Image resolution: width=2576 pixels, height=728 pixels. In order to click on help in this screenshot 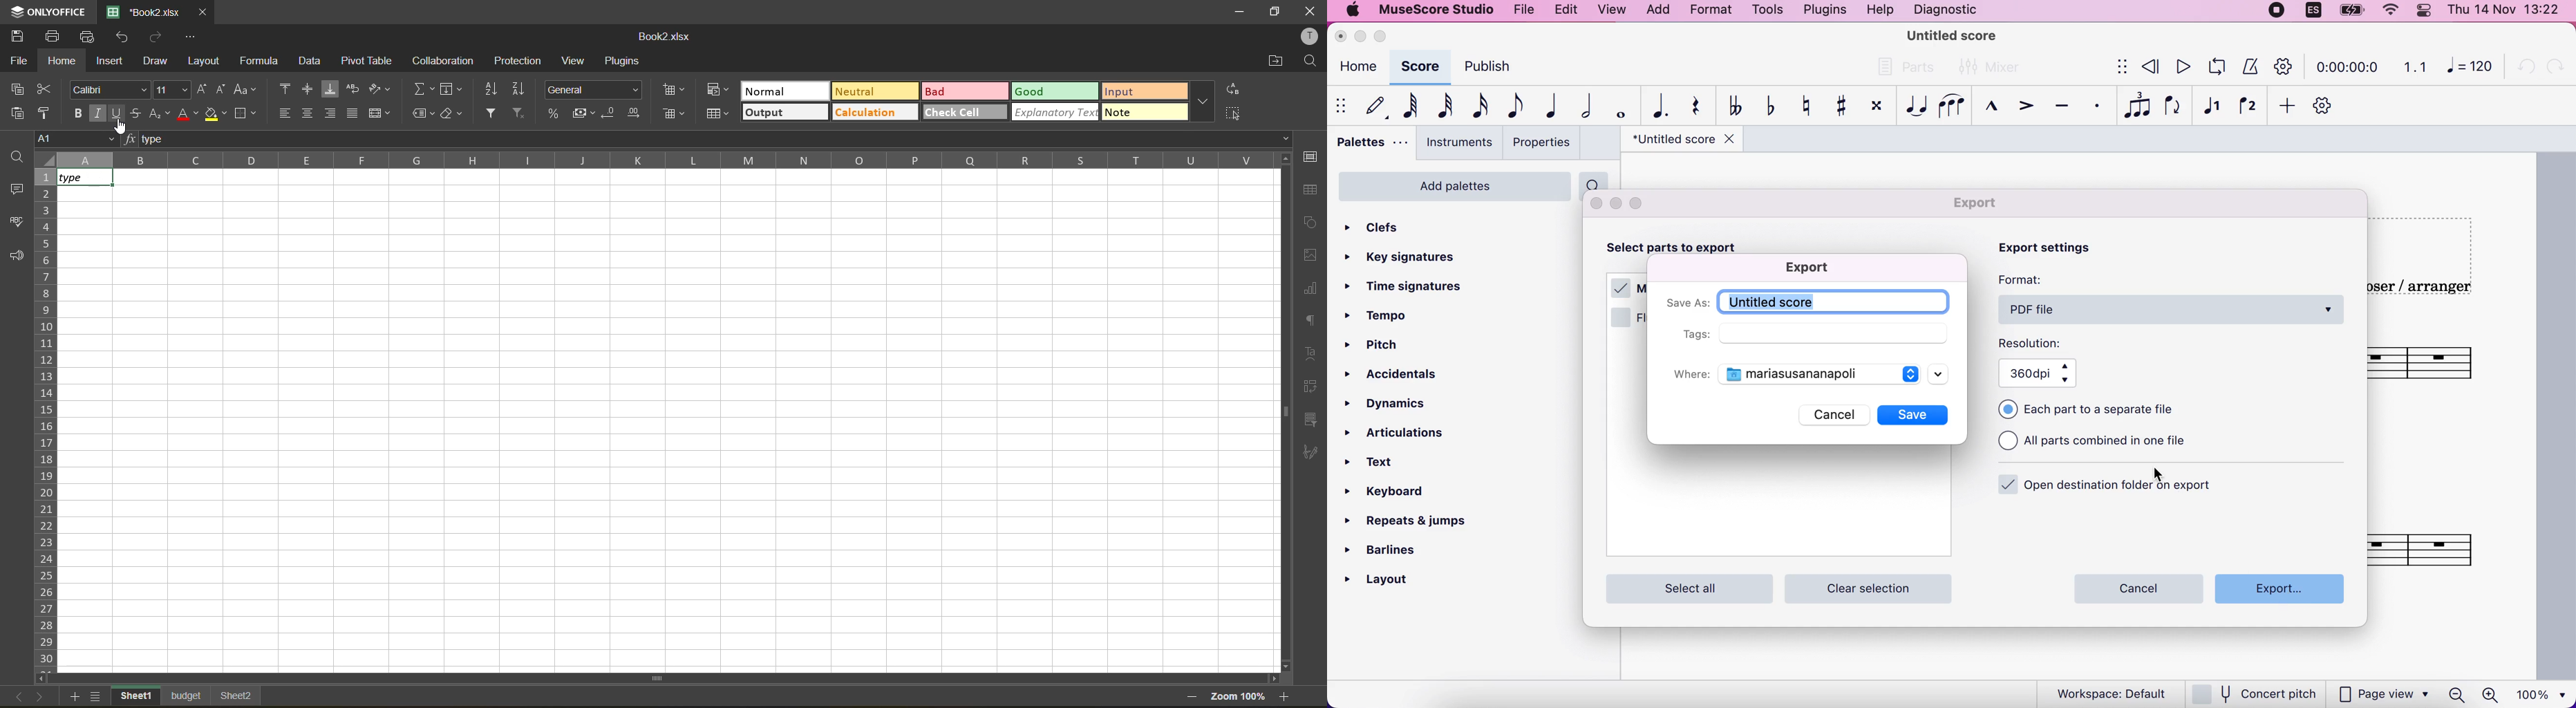, I will do `click(1878, 11)`.